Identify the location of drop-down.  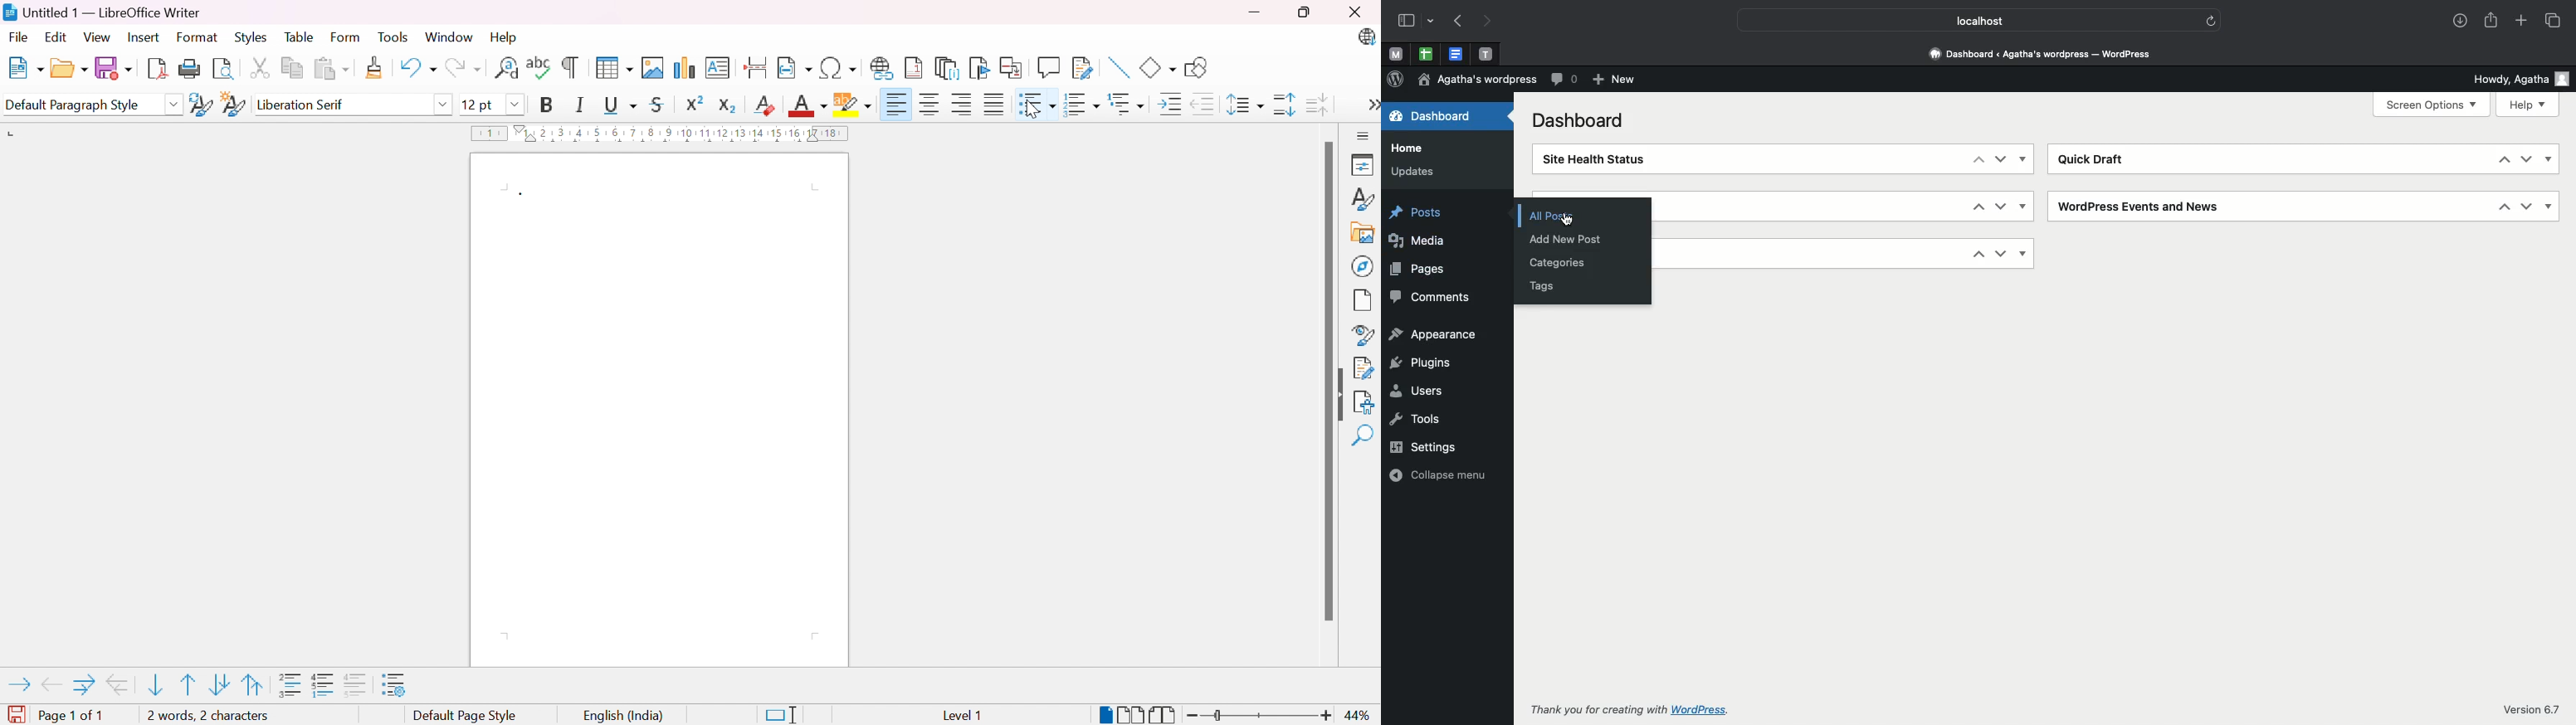
(1432, 19).